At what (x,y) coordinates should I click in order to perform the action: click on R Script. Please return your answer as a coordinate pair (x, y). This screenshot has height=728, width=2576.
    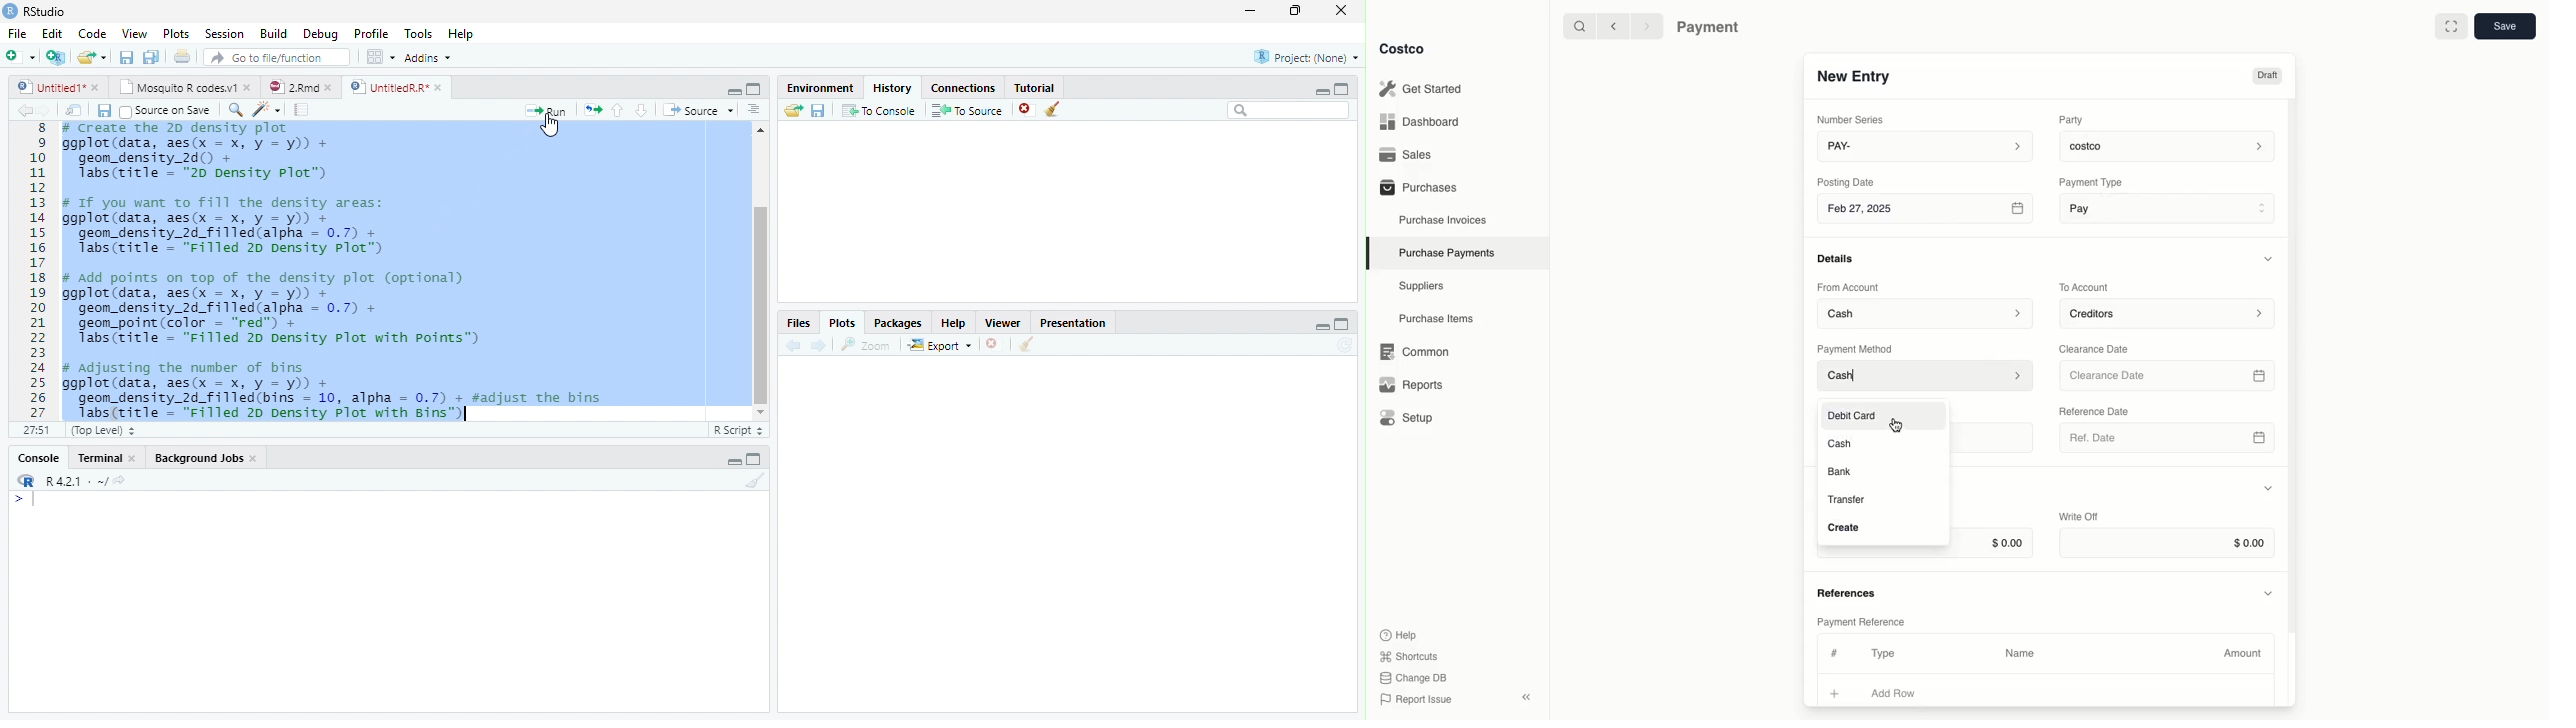
    Looking at the image, I should click on (739, 431).